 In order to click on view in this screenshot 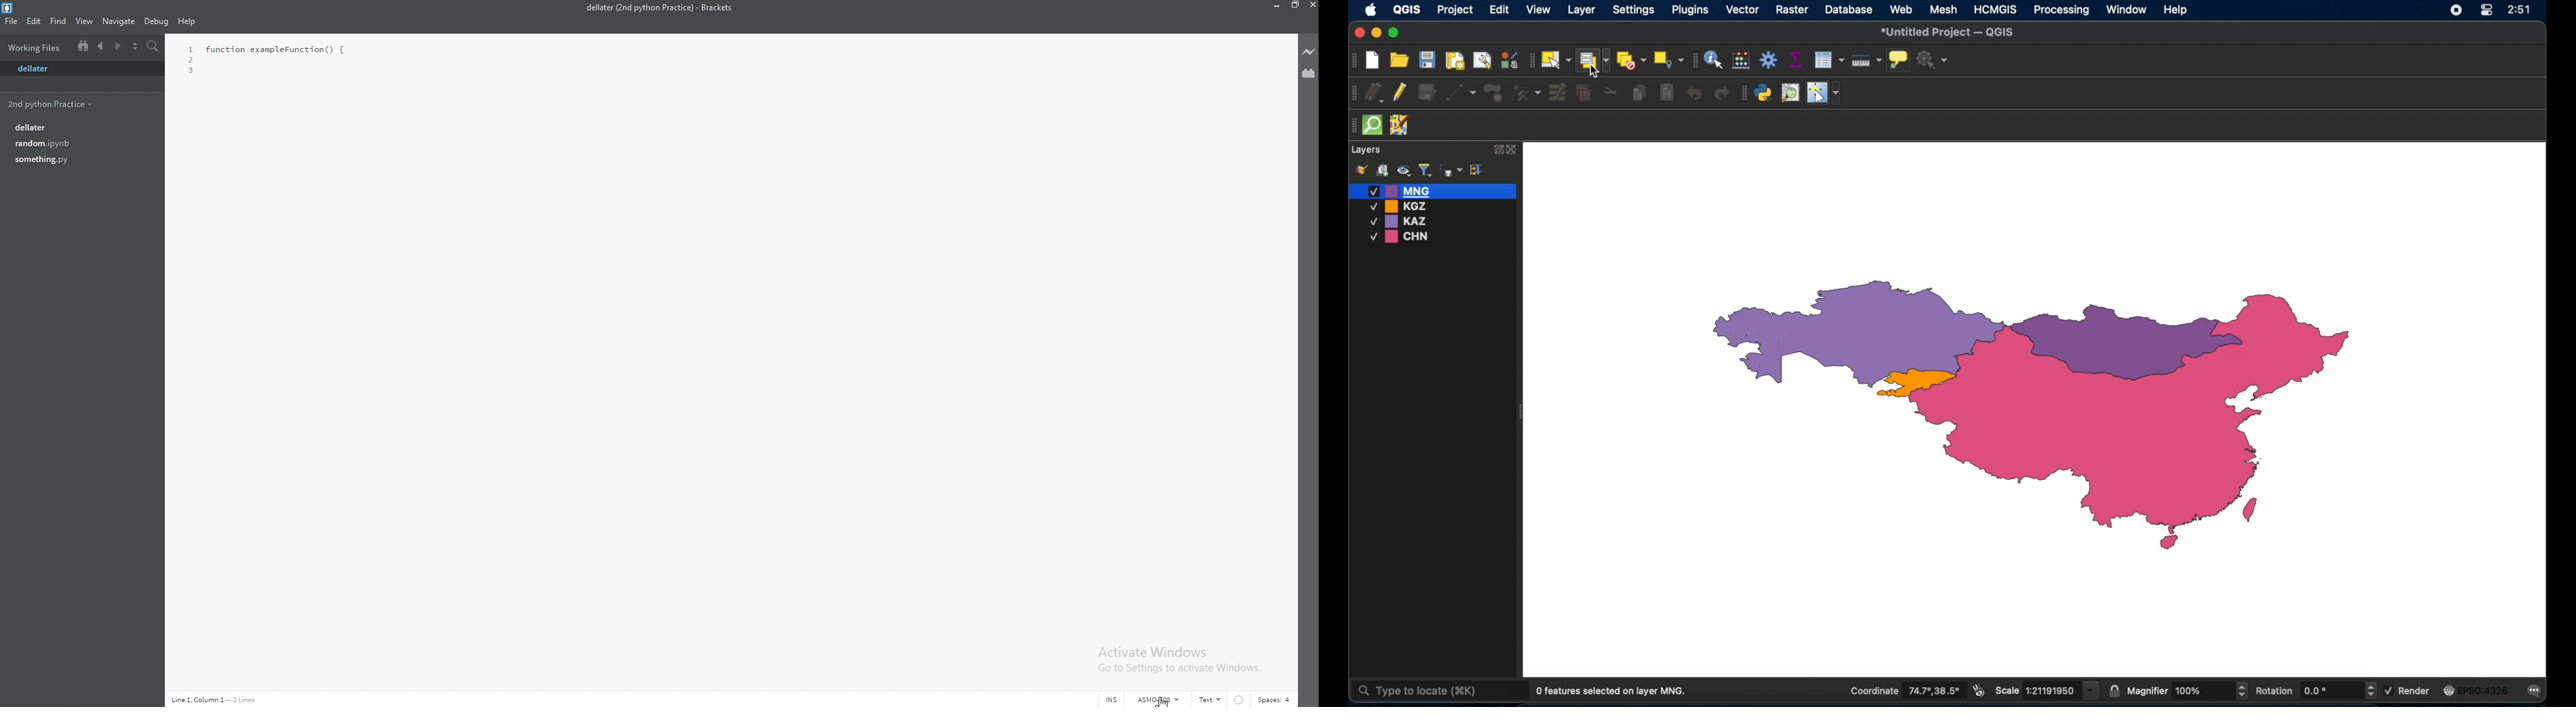, I will do `click(1539, 10)`.